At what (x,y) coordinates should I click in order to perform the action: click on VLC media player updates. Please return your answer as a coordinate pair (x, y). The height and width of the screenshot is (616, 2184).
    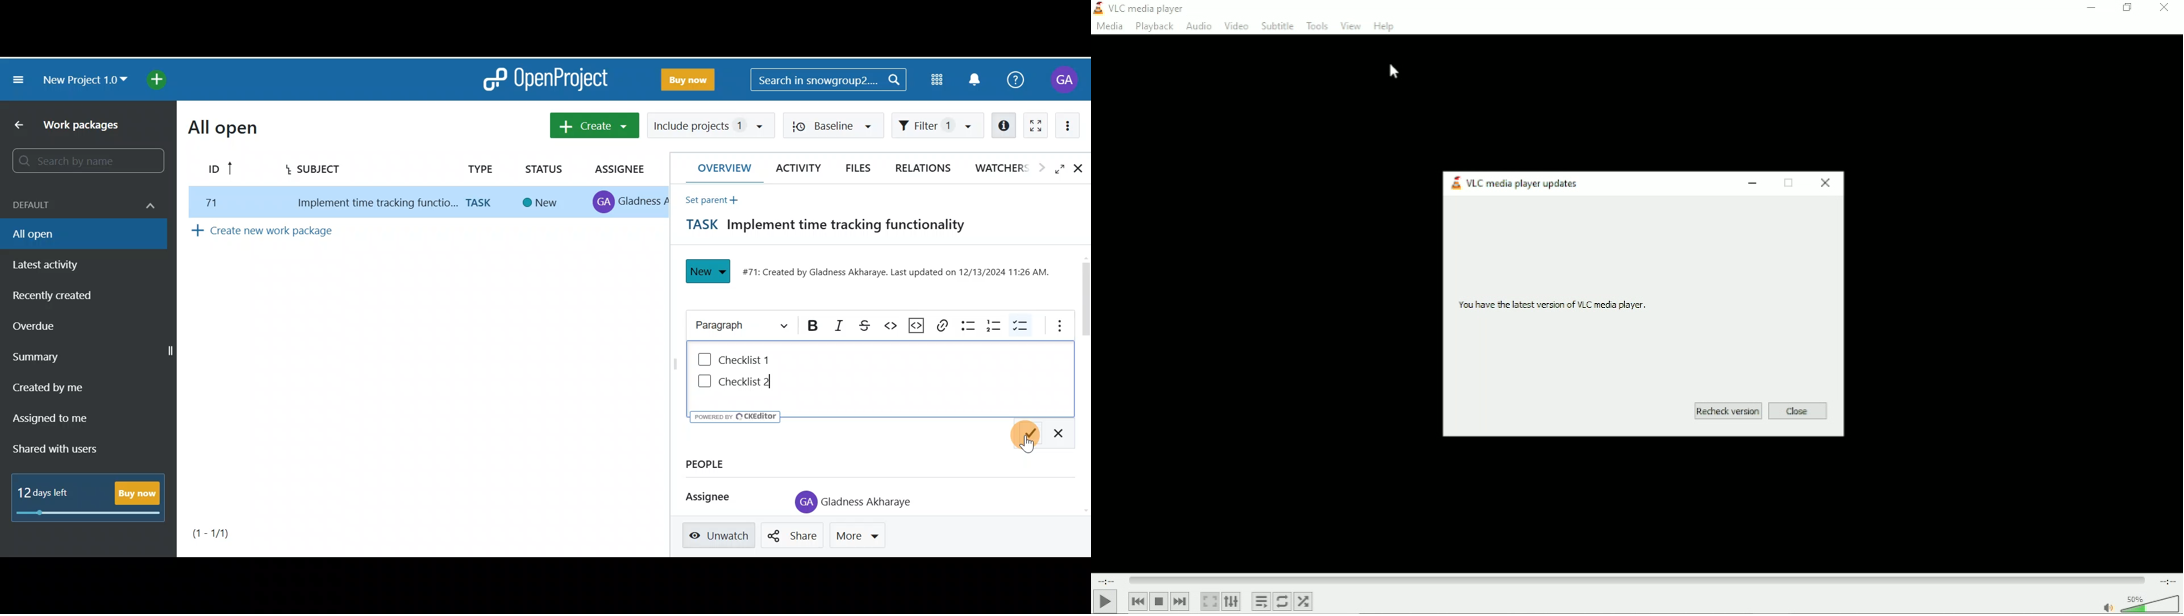
    Looking at the image, I should click on (1523, 184).